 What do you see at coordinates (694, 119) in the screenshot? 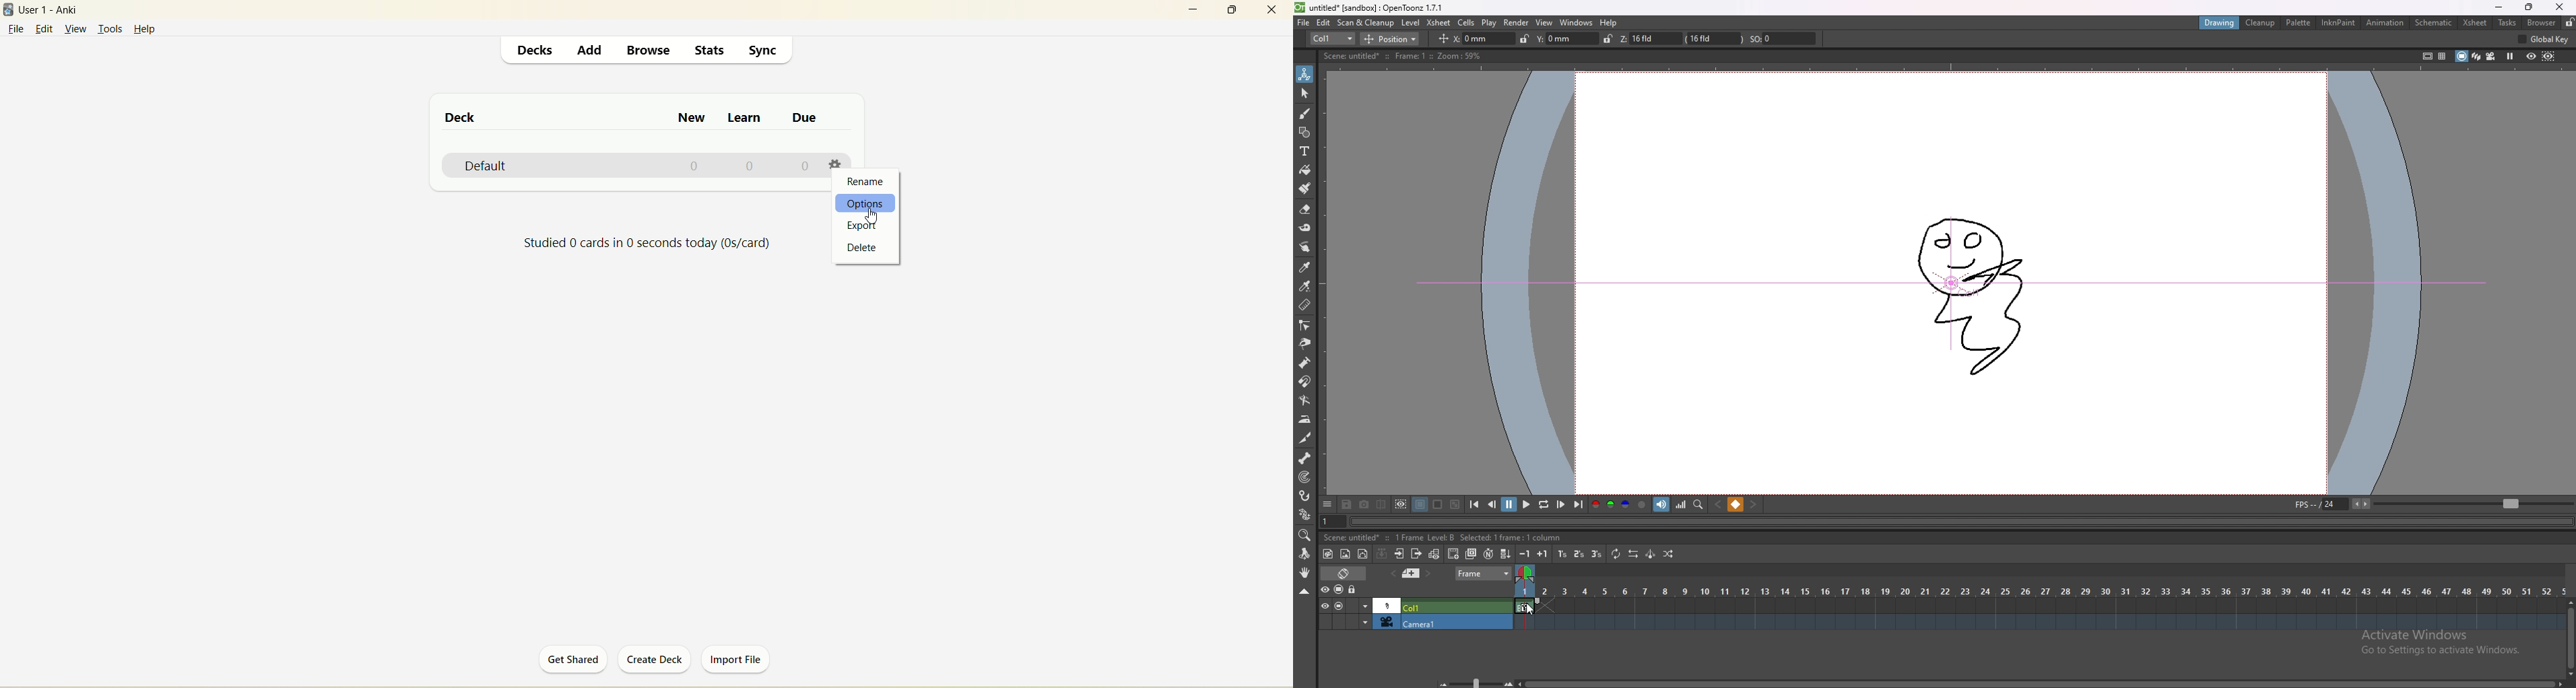
I see `new` at bounding box center [694, 119].